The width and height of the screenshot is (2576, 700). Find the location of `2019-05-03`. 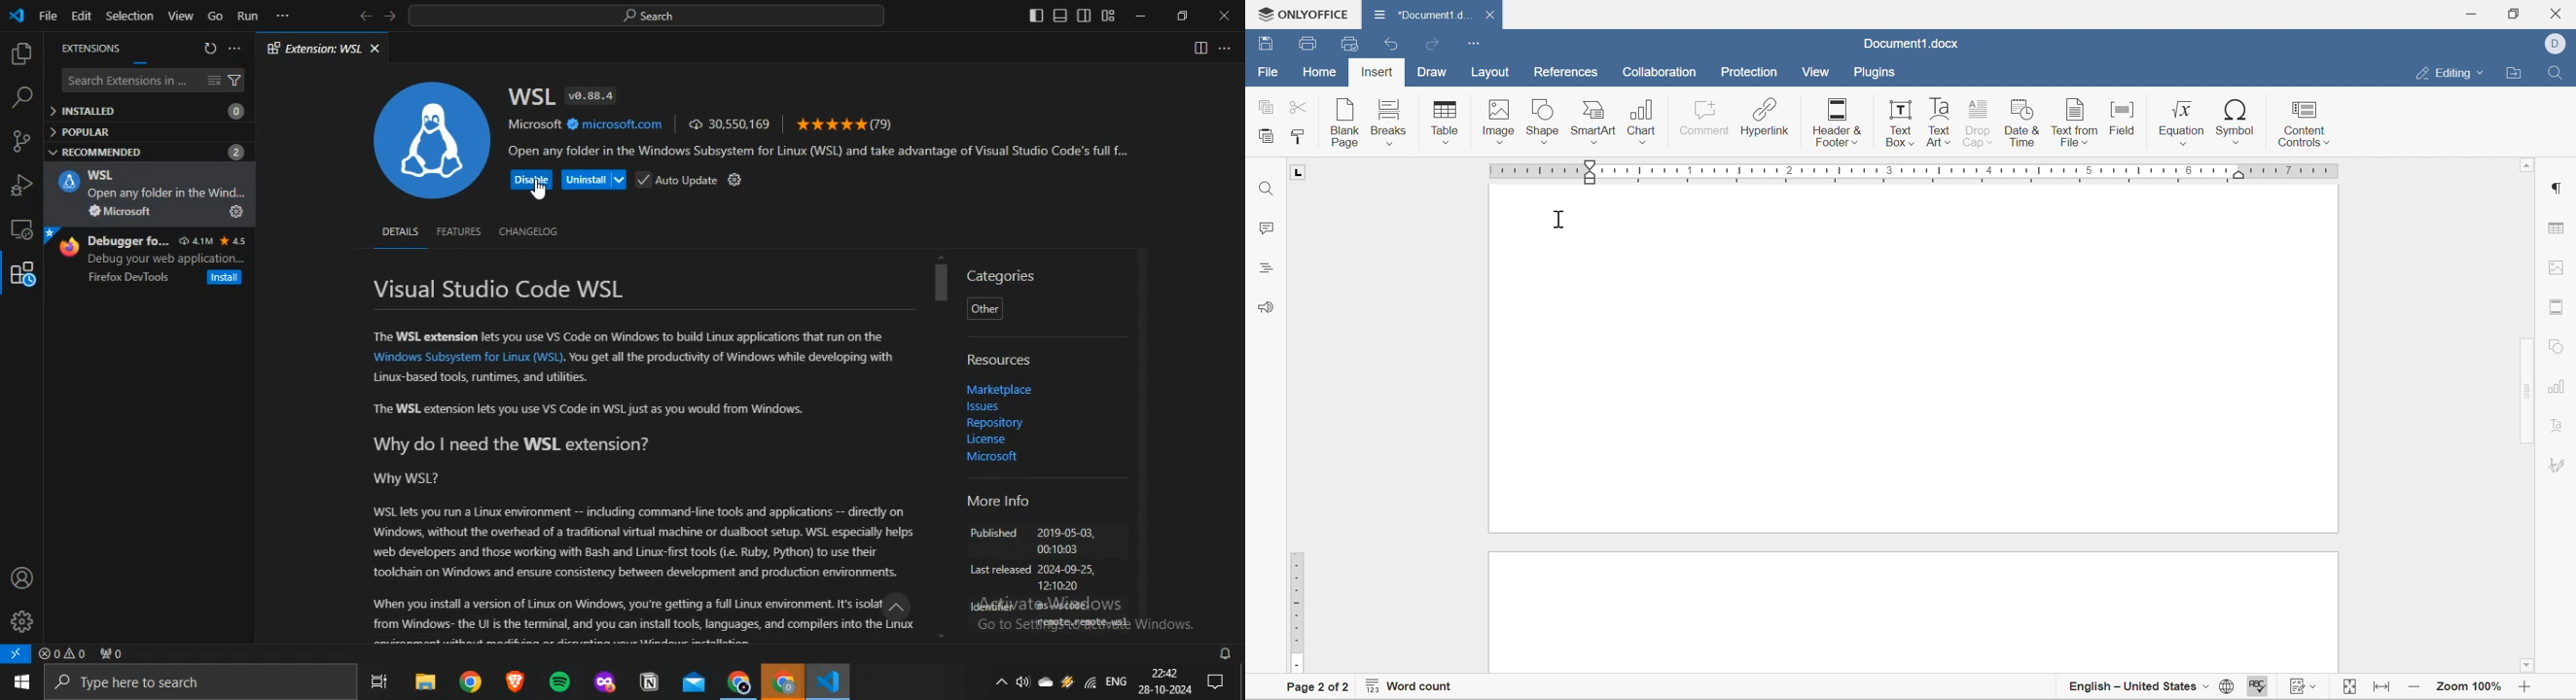

2019-05-03 is located at coordinates (1066, 534).